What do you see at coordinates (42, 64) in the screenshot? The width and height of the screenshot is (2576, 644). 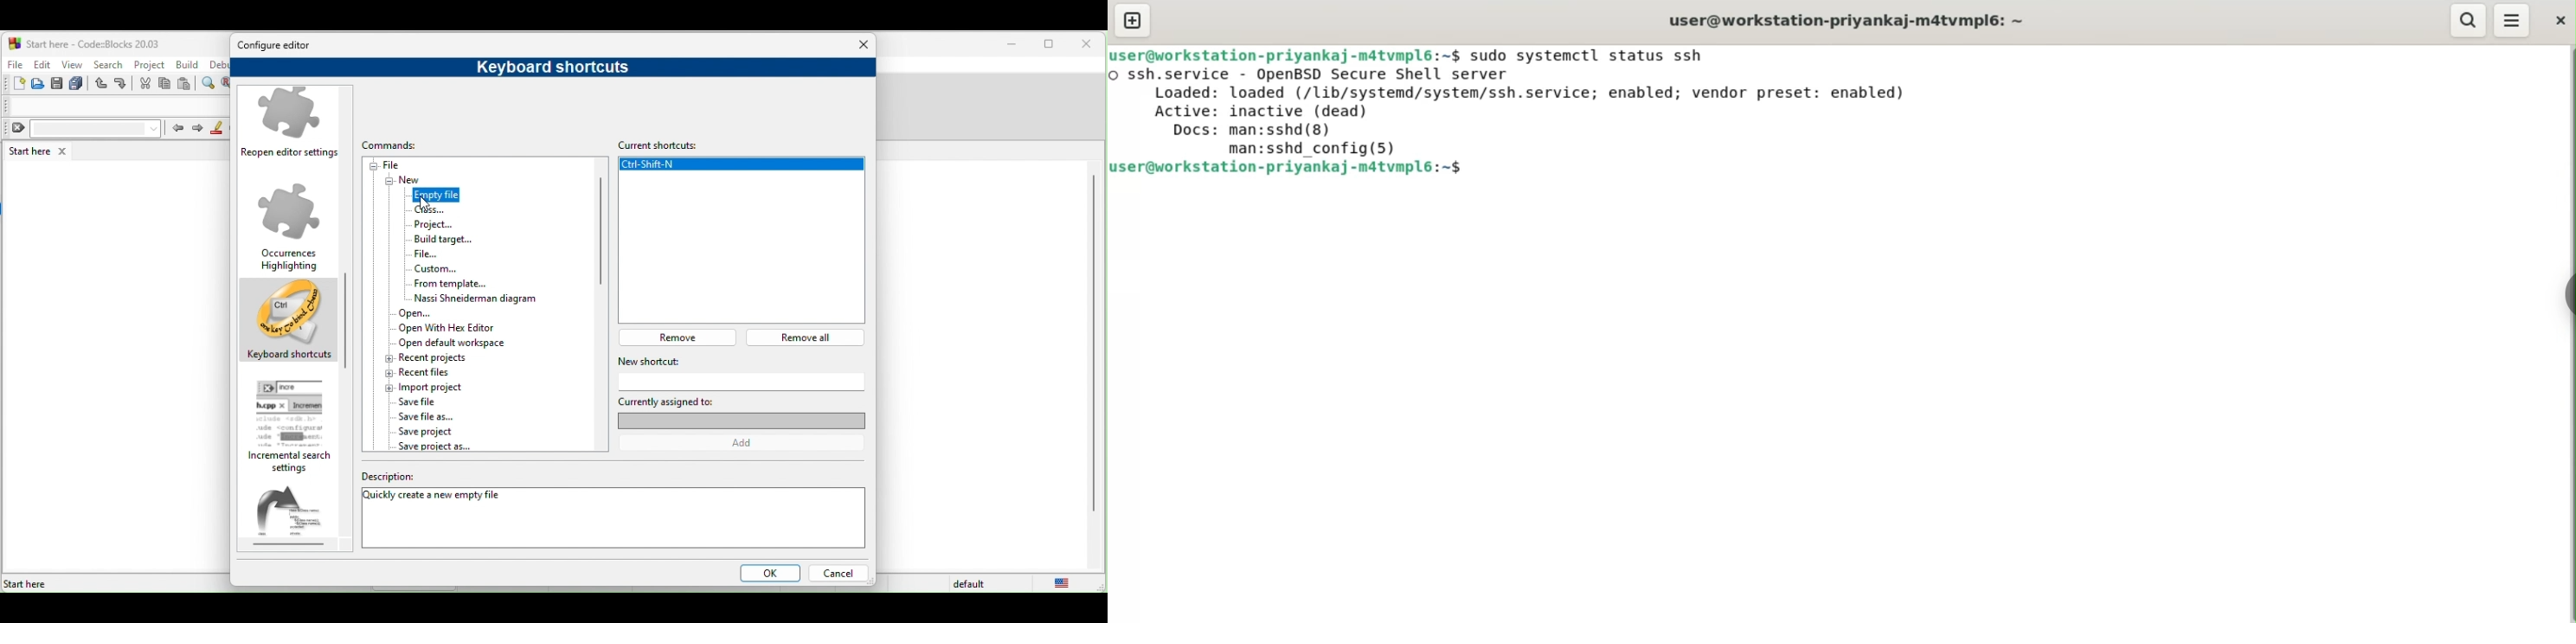 I see `edit` at bounding box center [42, 64].